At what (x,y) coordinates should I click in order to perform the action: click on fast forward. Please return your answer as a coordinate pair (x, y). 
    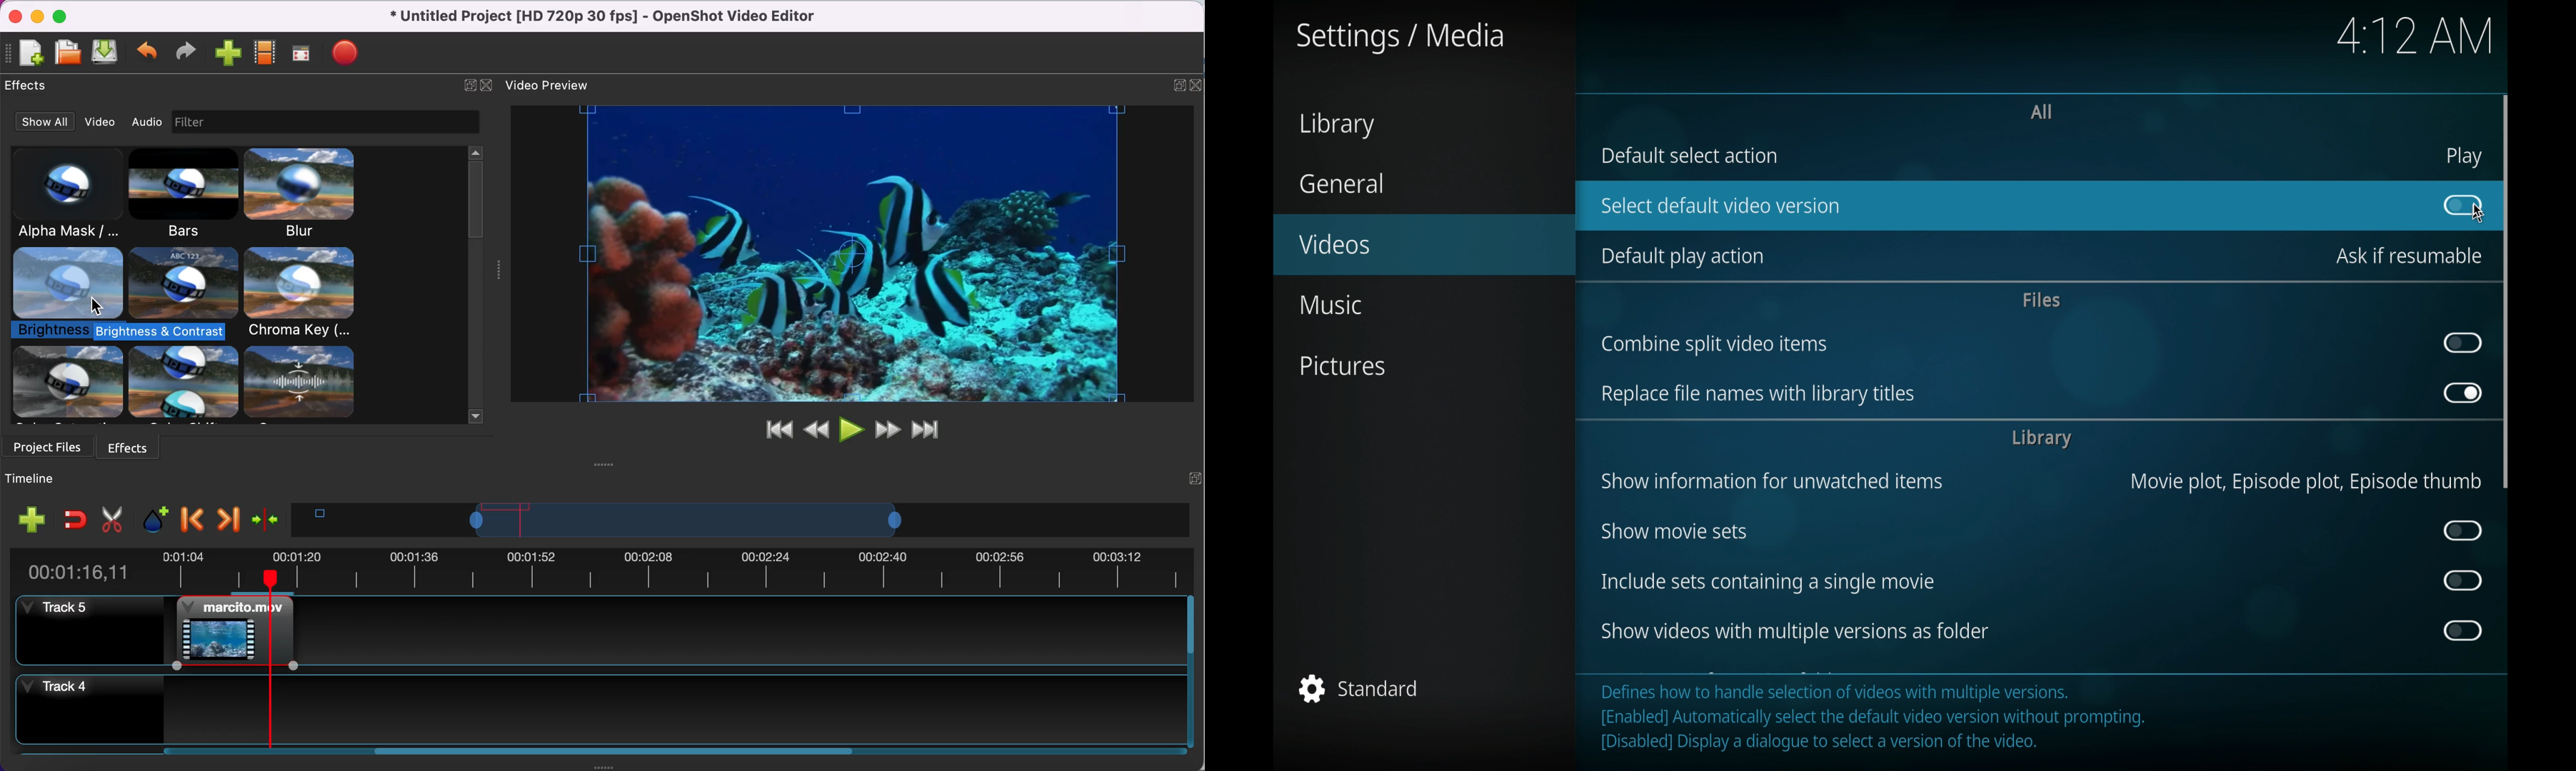
    Looking at the image, I should click on (886, 429).